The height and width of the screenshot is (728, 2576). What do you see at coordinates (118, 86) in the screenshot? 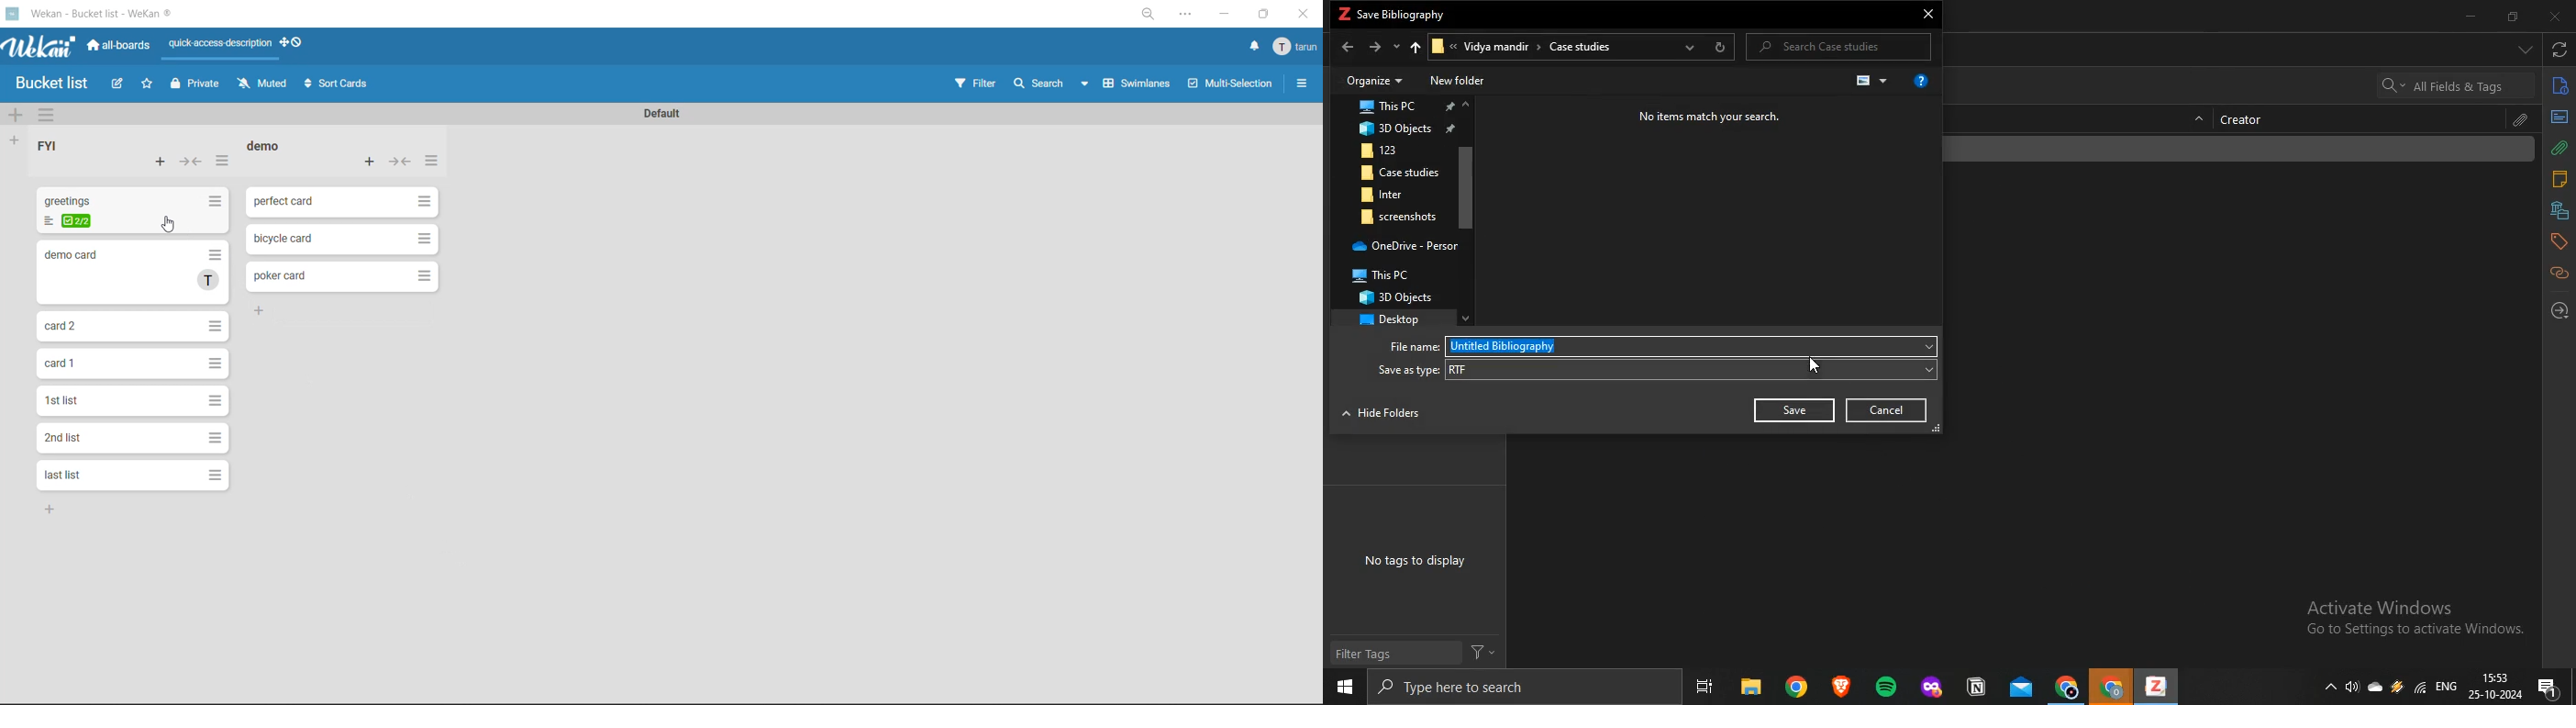
I see `edit` at bounding box center [118, 86].